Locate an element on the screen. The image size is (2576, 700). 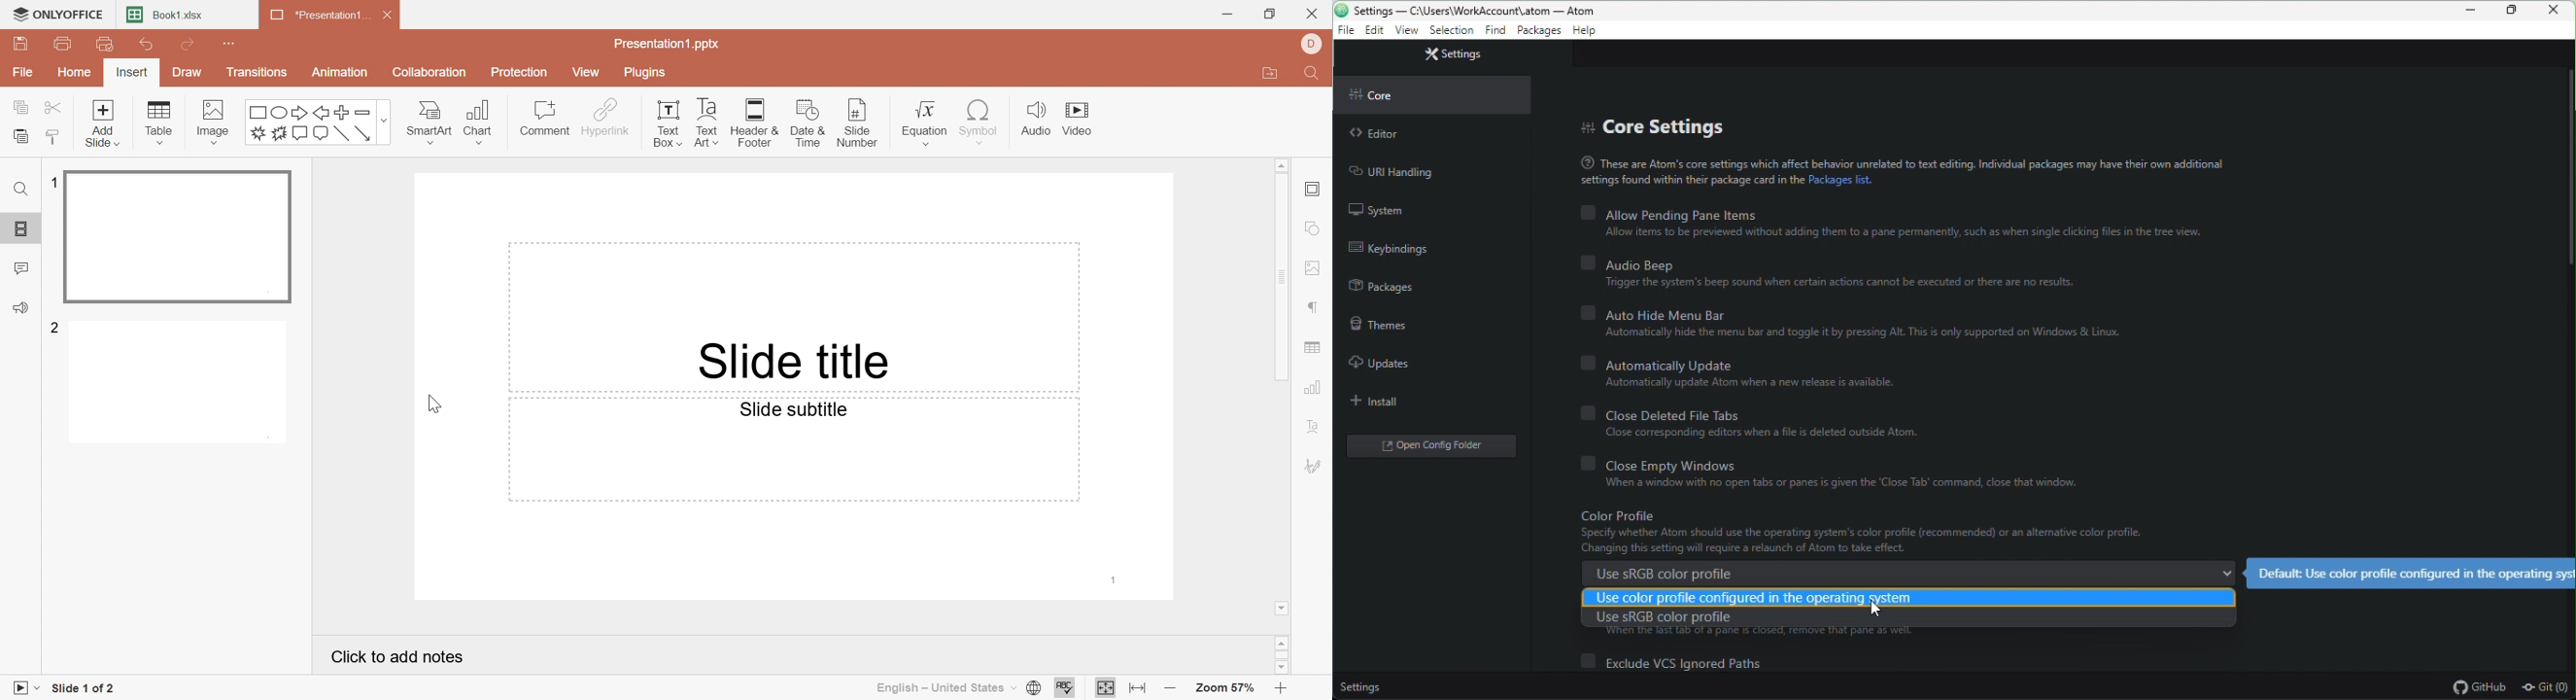
Audio is located at coordinates (1036, 119).